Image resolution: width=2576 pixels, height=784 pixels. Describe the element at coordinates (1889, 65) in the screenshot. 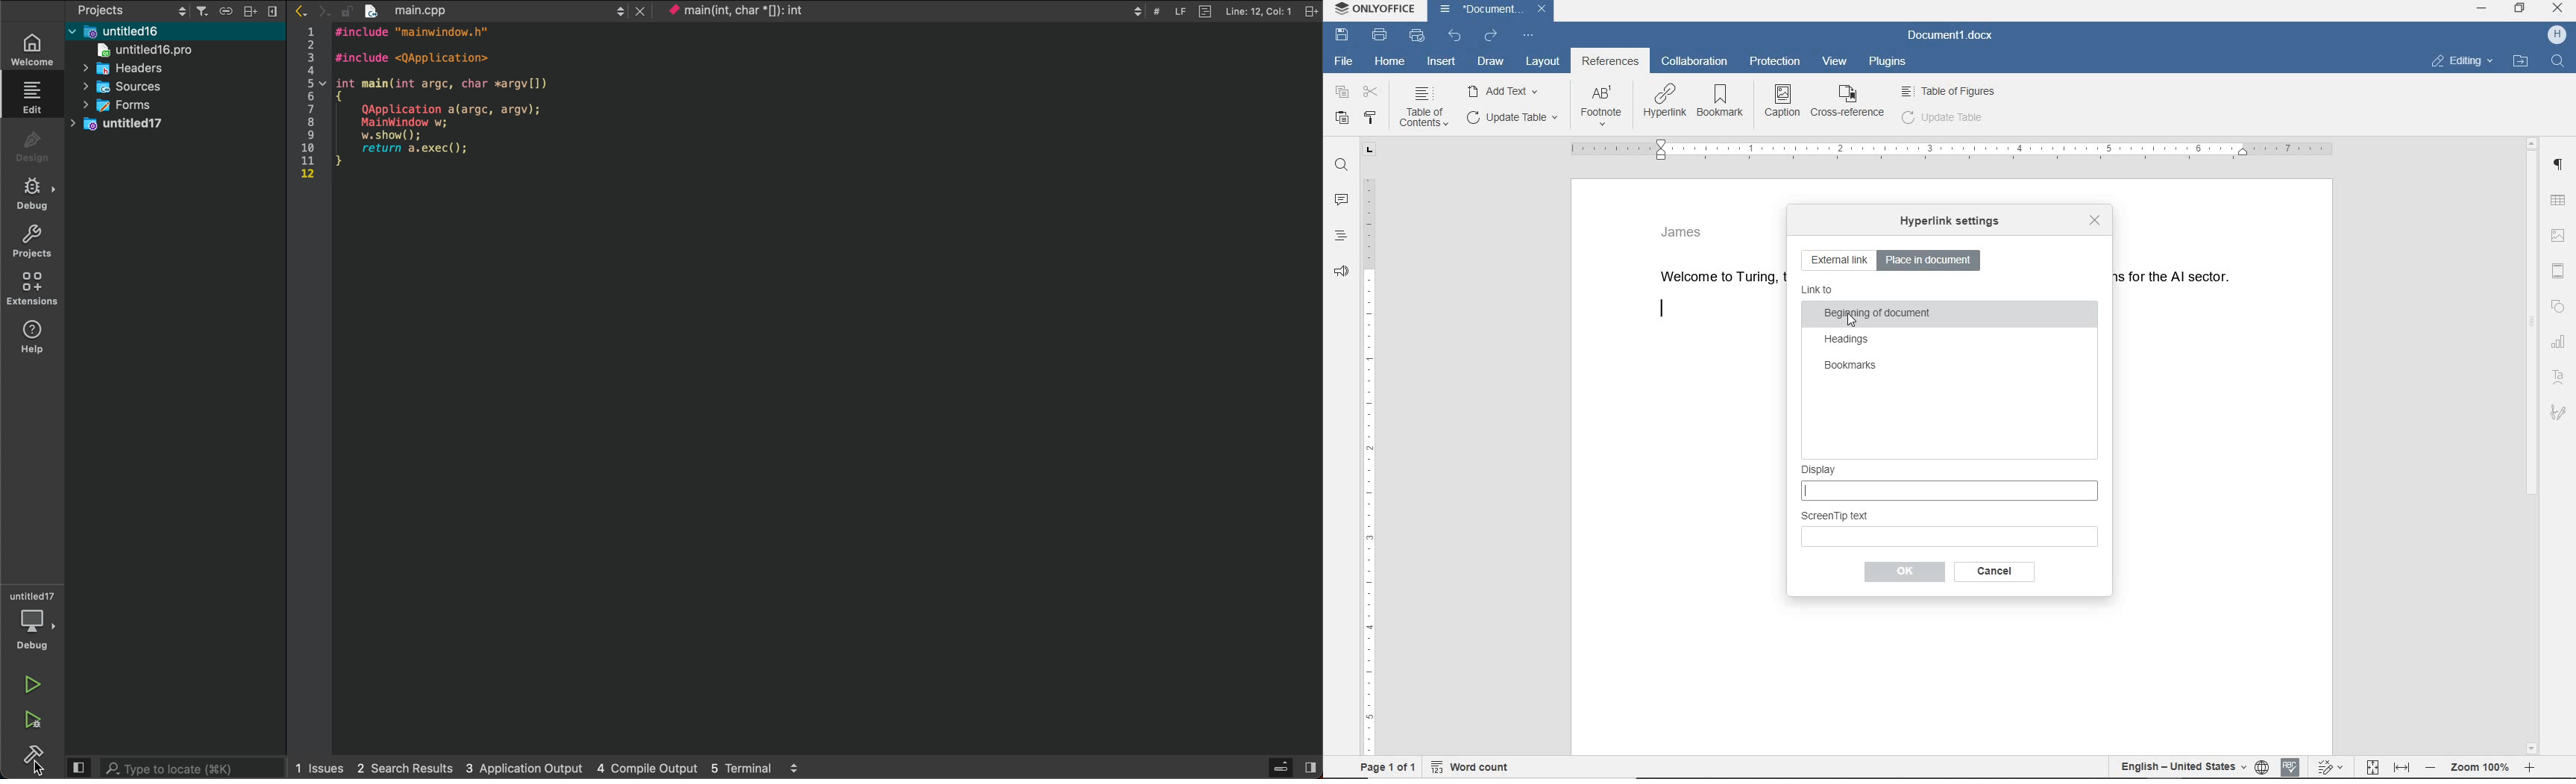

I see `plugins` at that location.